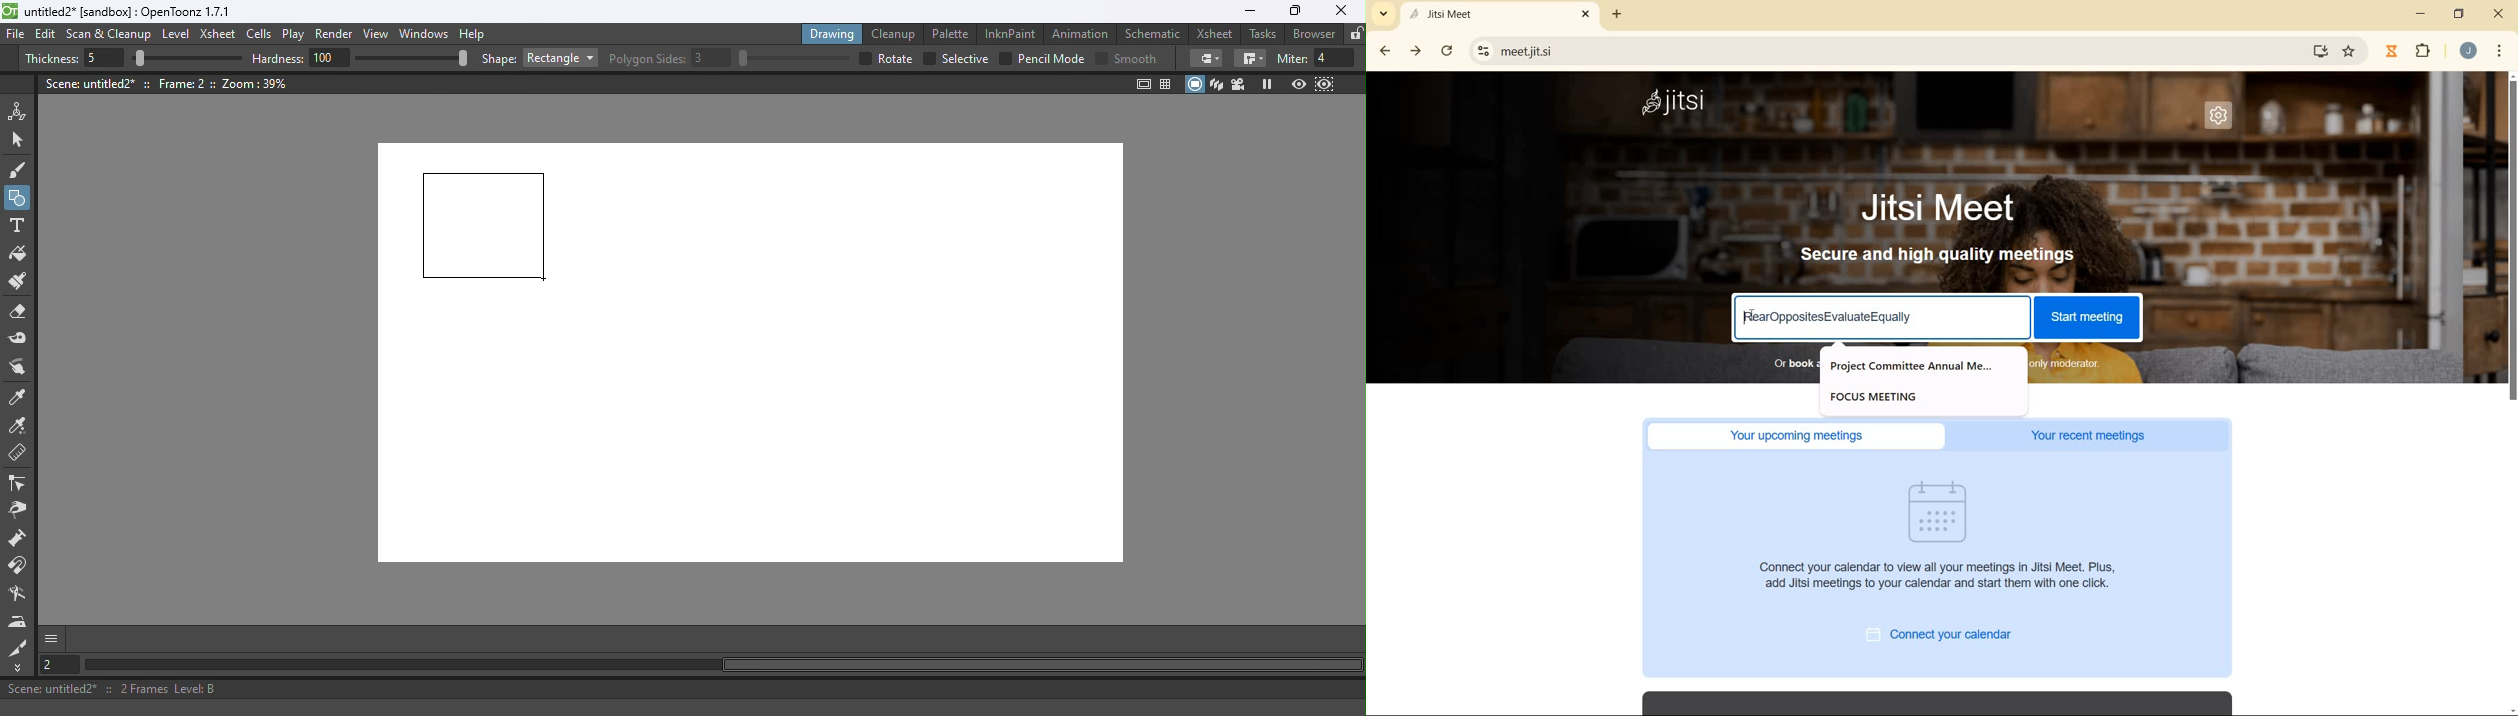 The height and width of the screenshot is (728, 2520). What do you see at coordinates (485, 227) in the screenshot?
I see `Rectangle drawn` at bounding box center [485, 227].